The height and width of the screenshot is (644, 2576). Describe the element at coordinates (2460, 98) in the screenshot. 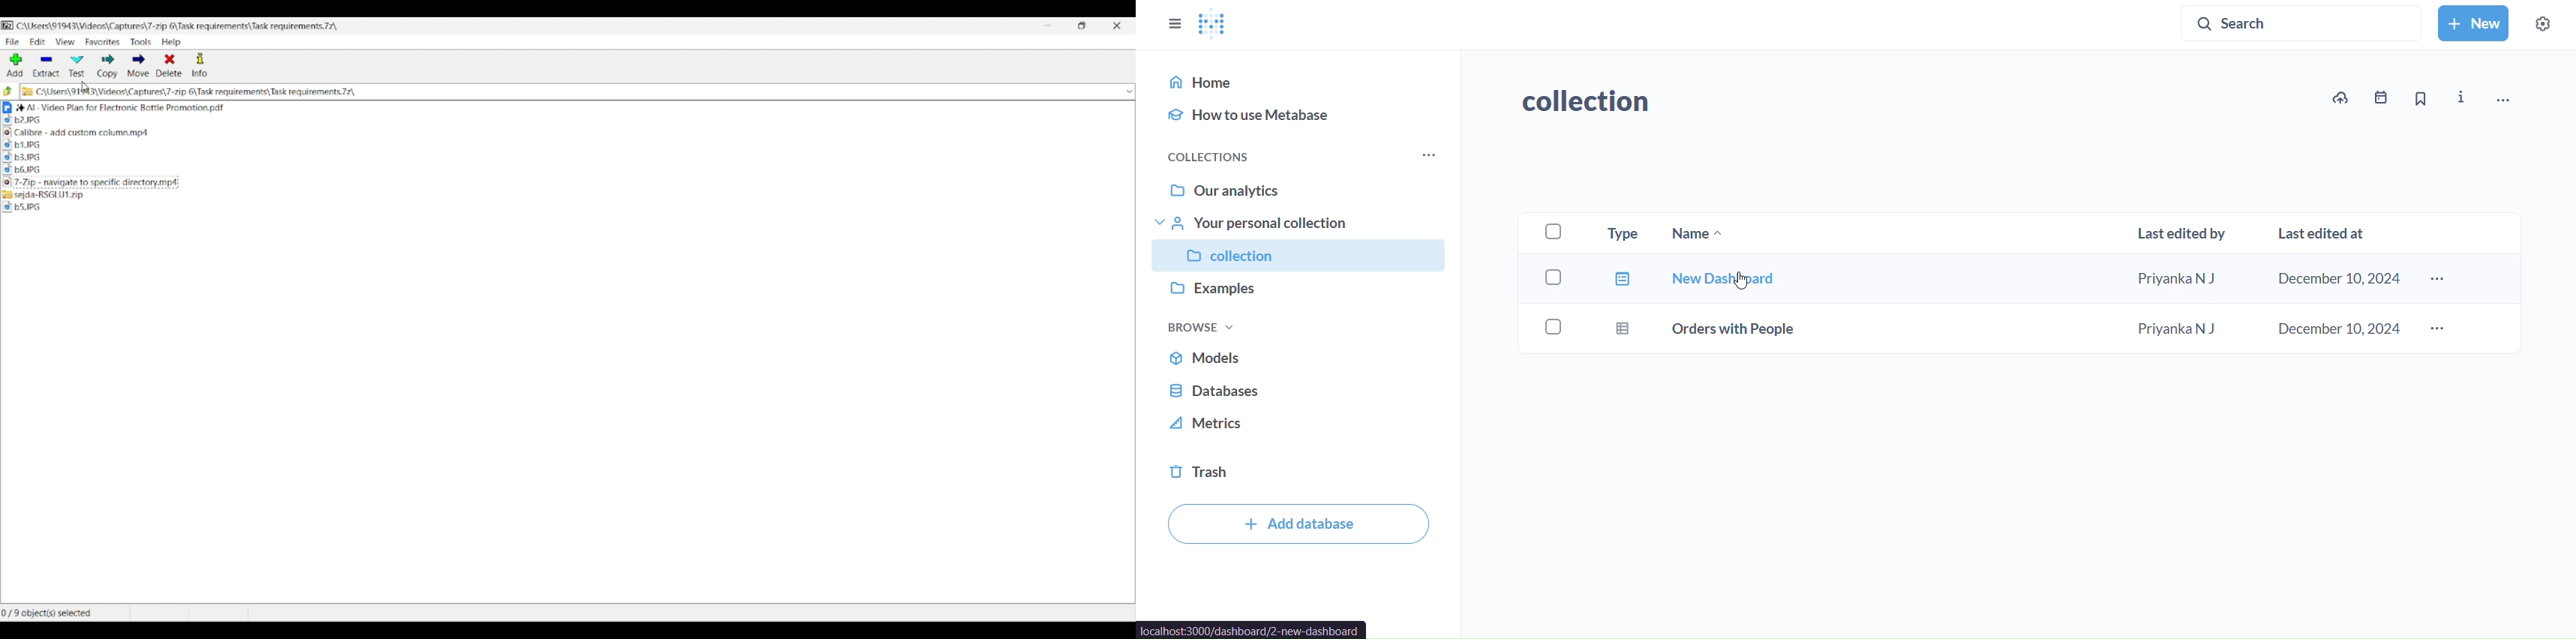

I see `info` at that location.